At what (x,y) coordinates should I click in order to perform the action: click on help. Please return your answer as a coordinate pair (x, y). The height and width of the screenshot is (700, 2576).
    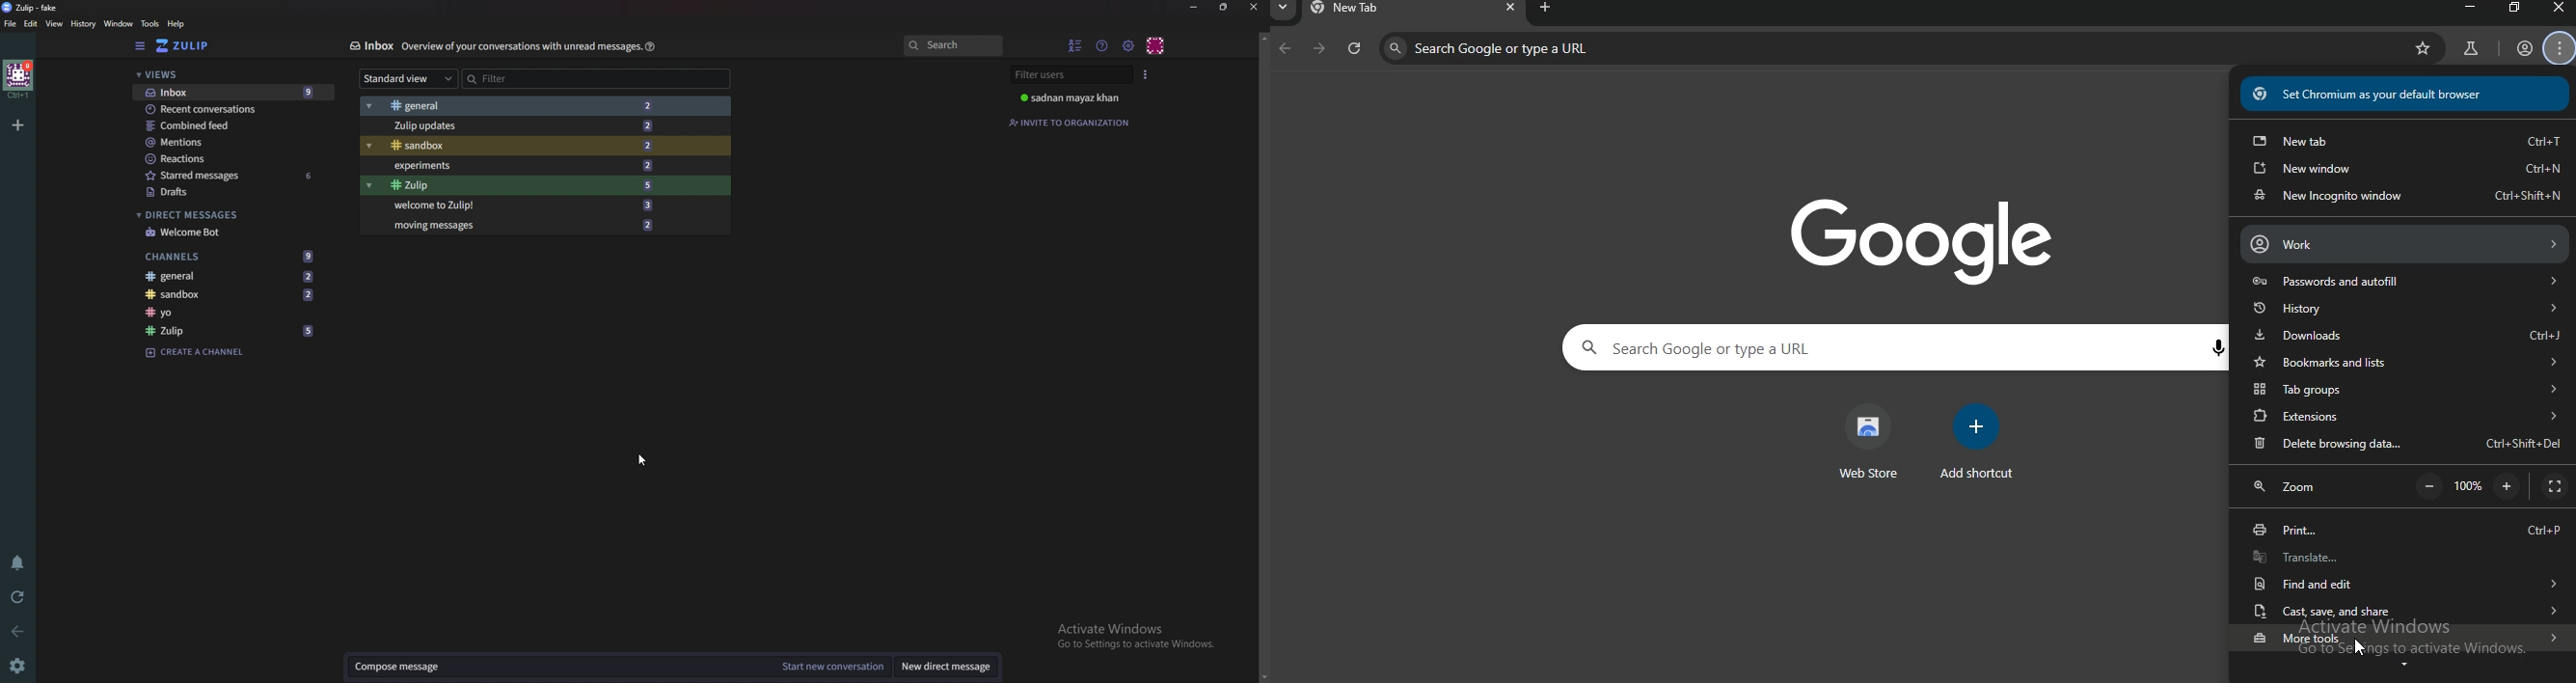
    Looking at the image, I should click on (177, 24).